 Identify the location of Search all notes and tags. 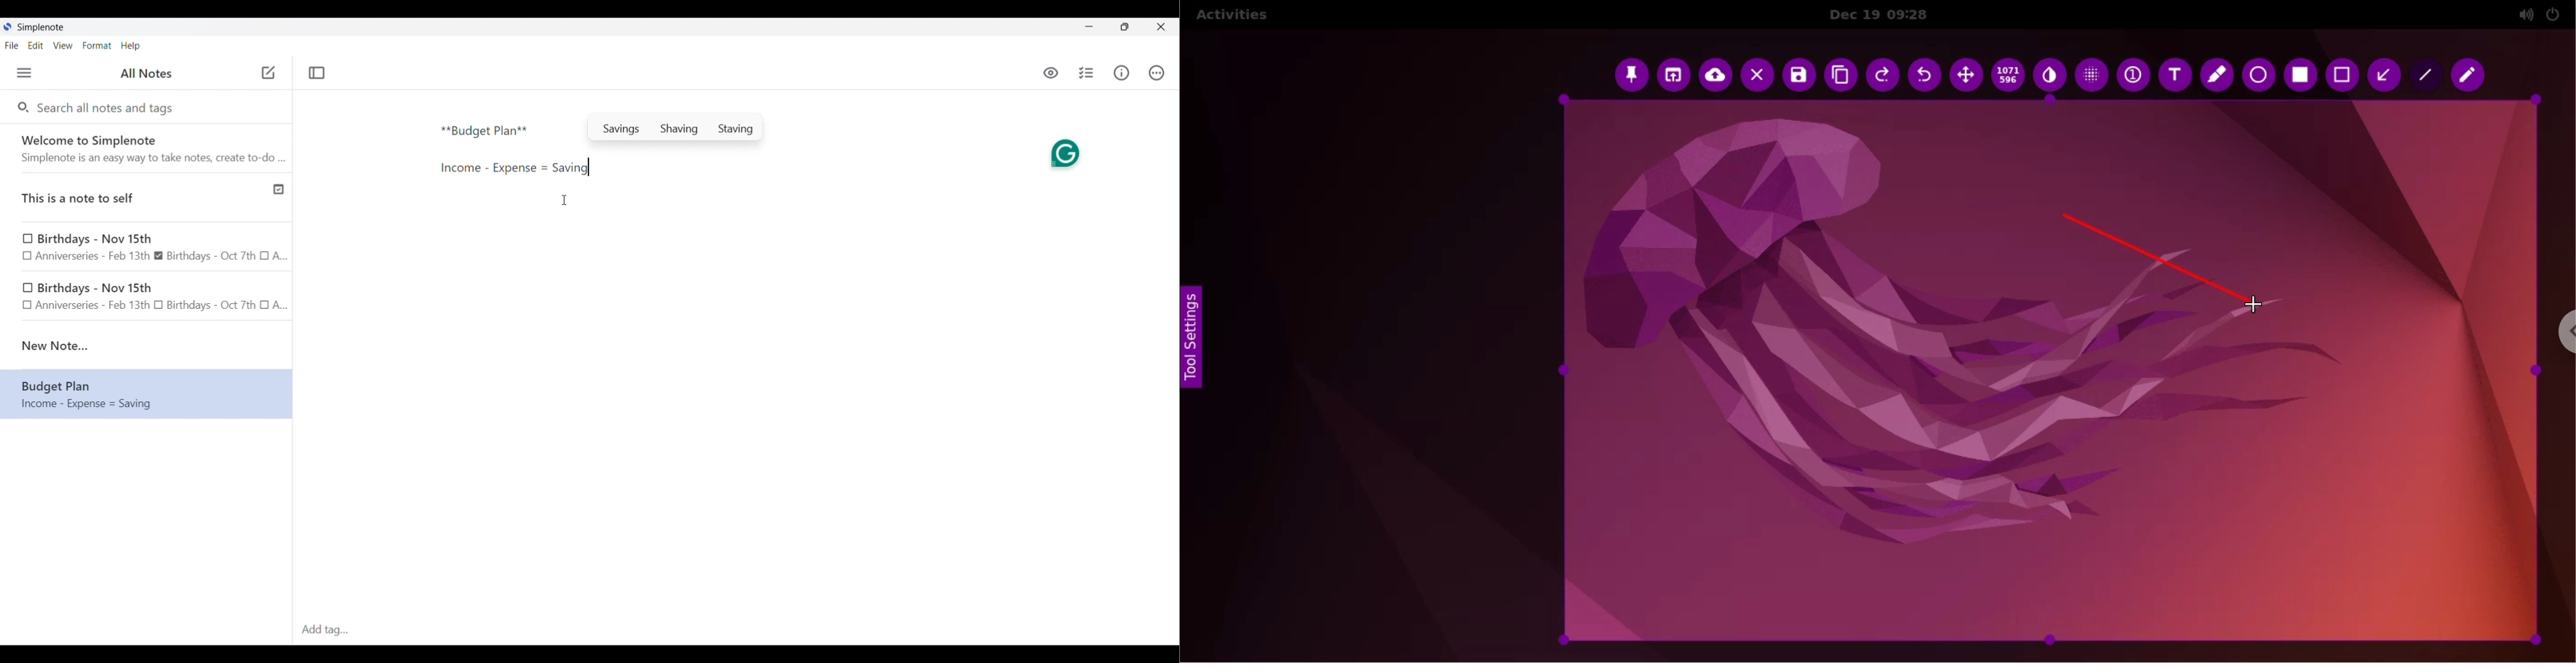
(108, 107).